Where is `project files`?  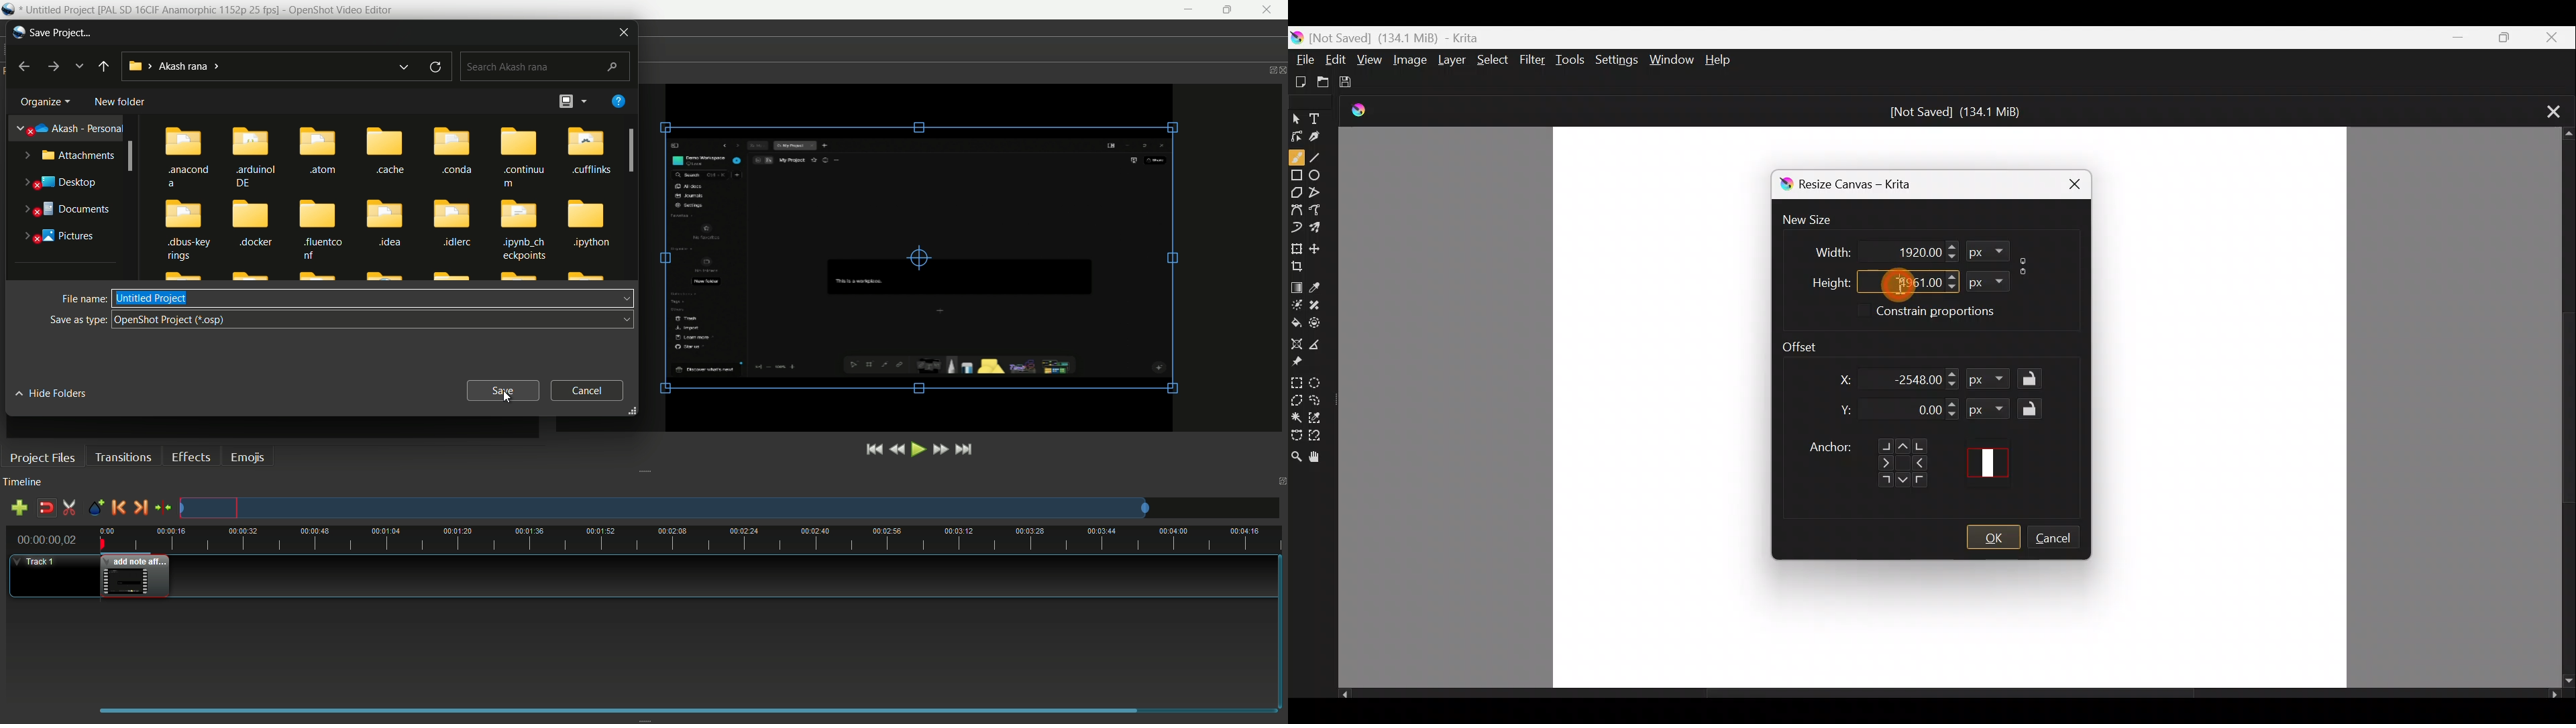
project files is located at coordinates (42, 458).